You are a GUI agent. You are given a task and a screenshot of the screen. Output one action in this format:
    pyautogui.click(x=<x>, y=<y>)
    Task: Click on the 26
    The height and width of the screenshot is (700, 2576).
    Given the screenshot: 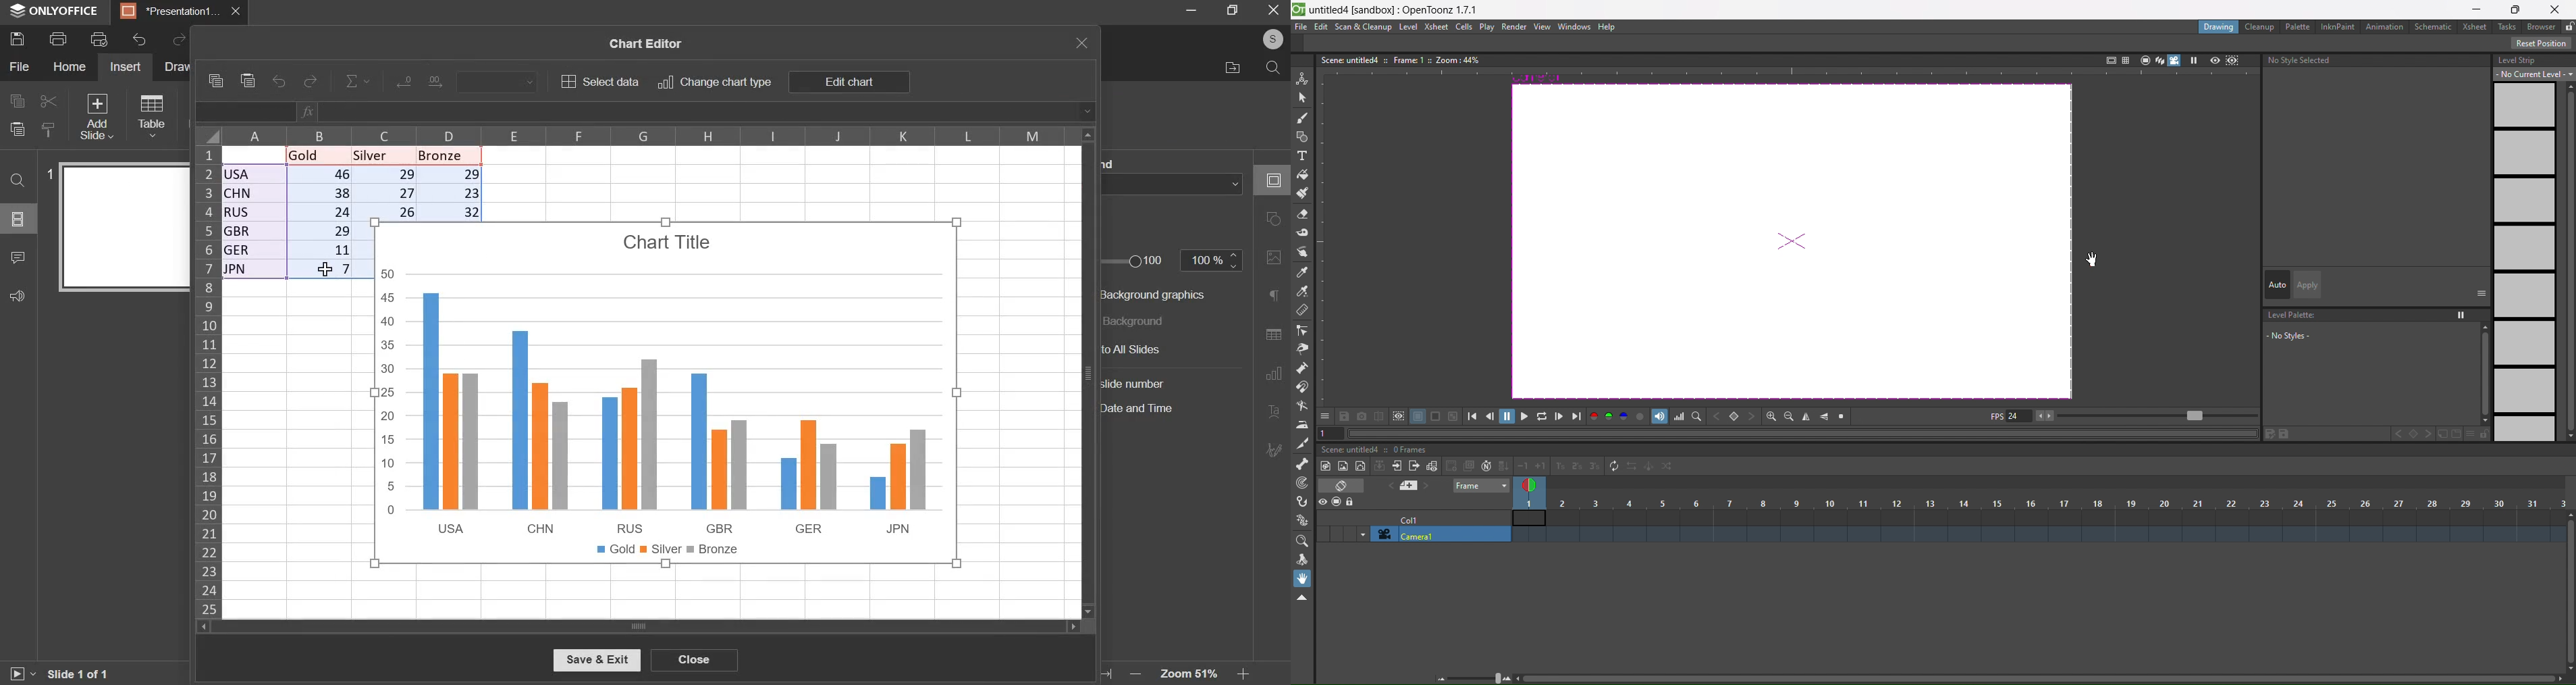 What is the action you would take?
    pyautogui.click(x=388, y=211)
    